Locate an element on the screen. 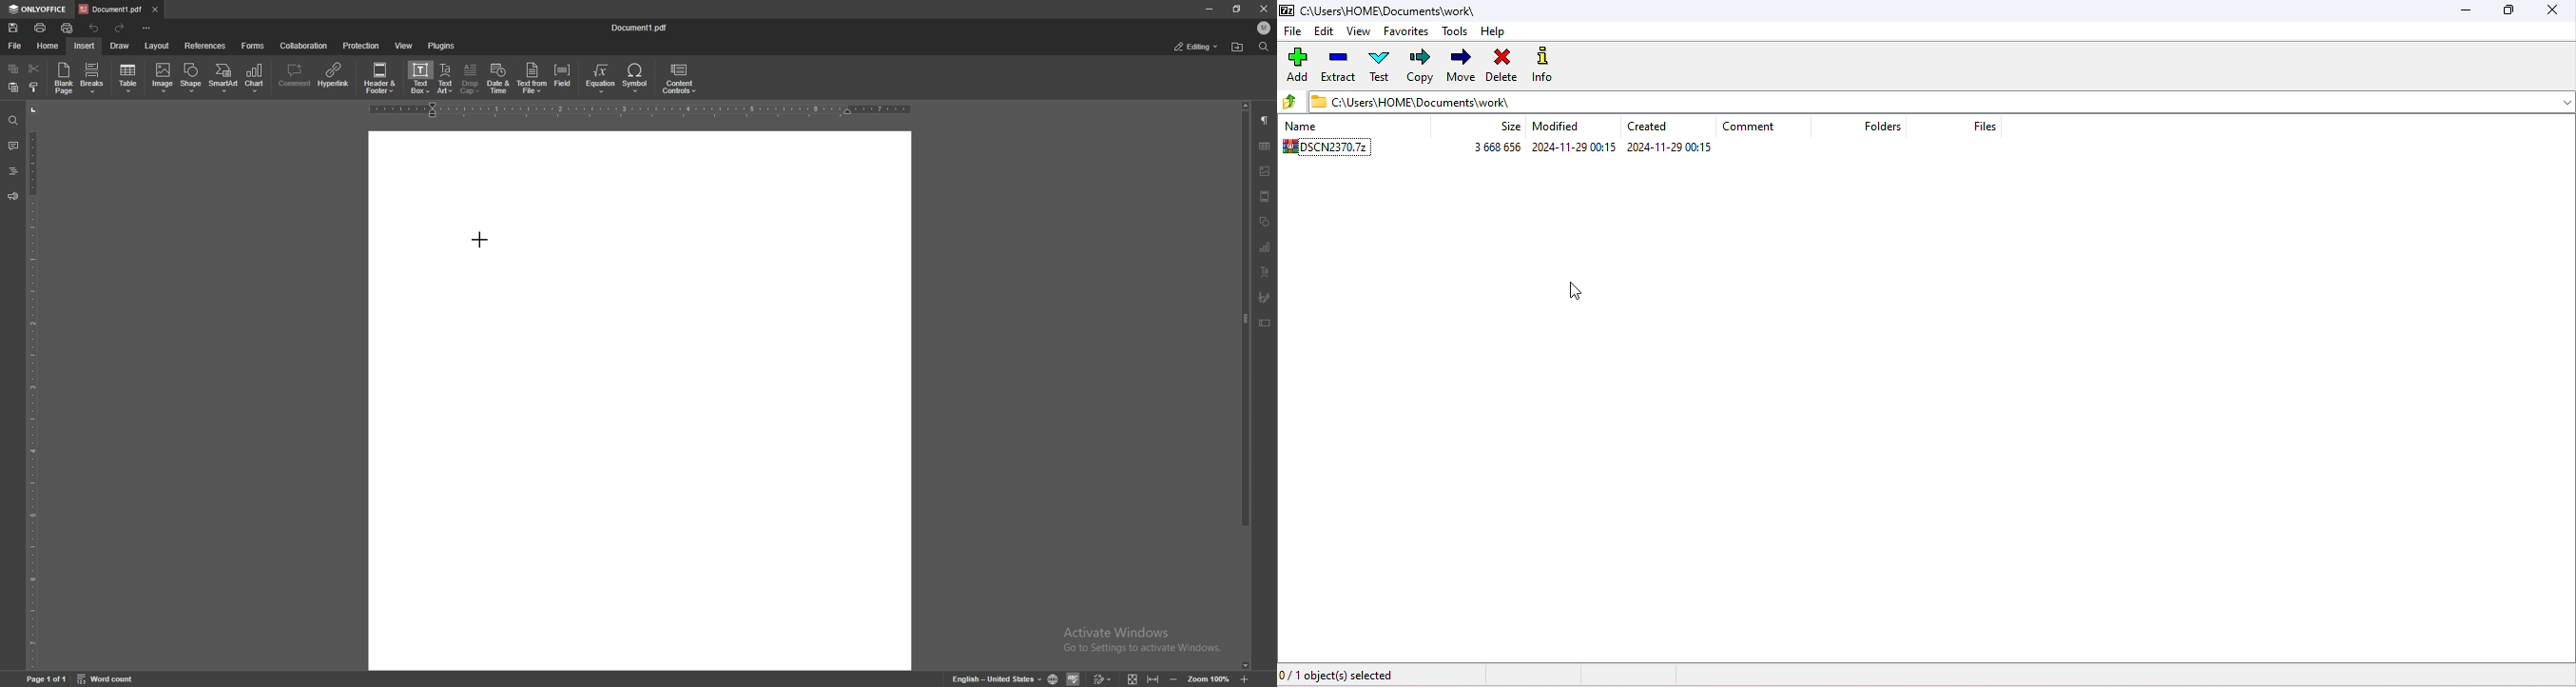 The height and width of the screenshot is (700, 2576). comment is located at coordinates (293, 77).